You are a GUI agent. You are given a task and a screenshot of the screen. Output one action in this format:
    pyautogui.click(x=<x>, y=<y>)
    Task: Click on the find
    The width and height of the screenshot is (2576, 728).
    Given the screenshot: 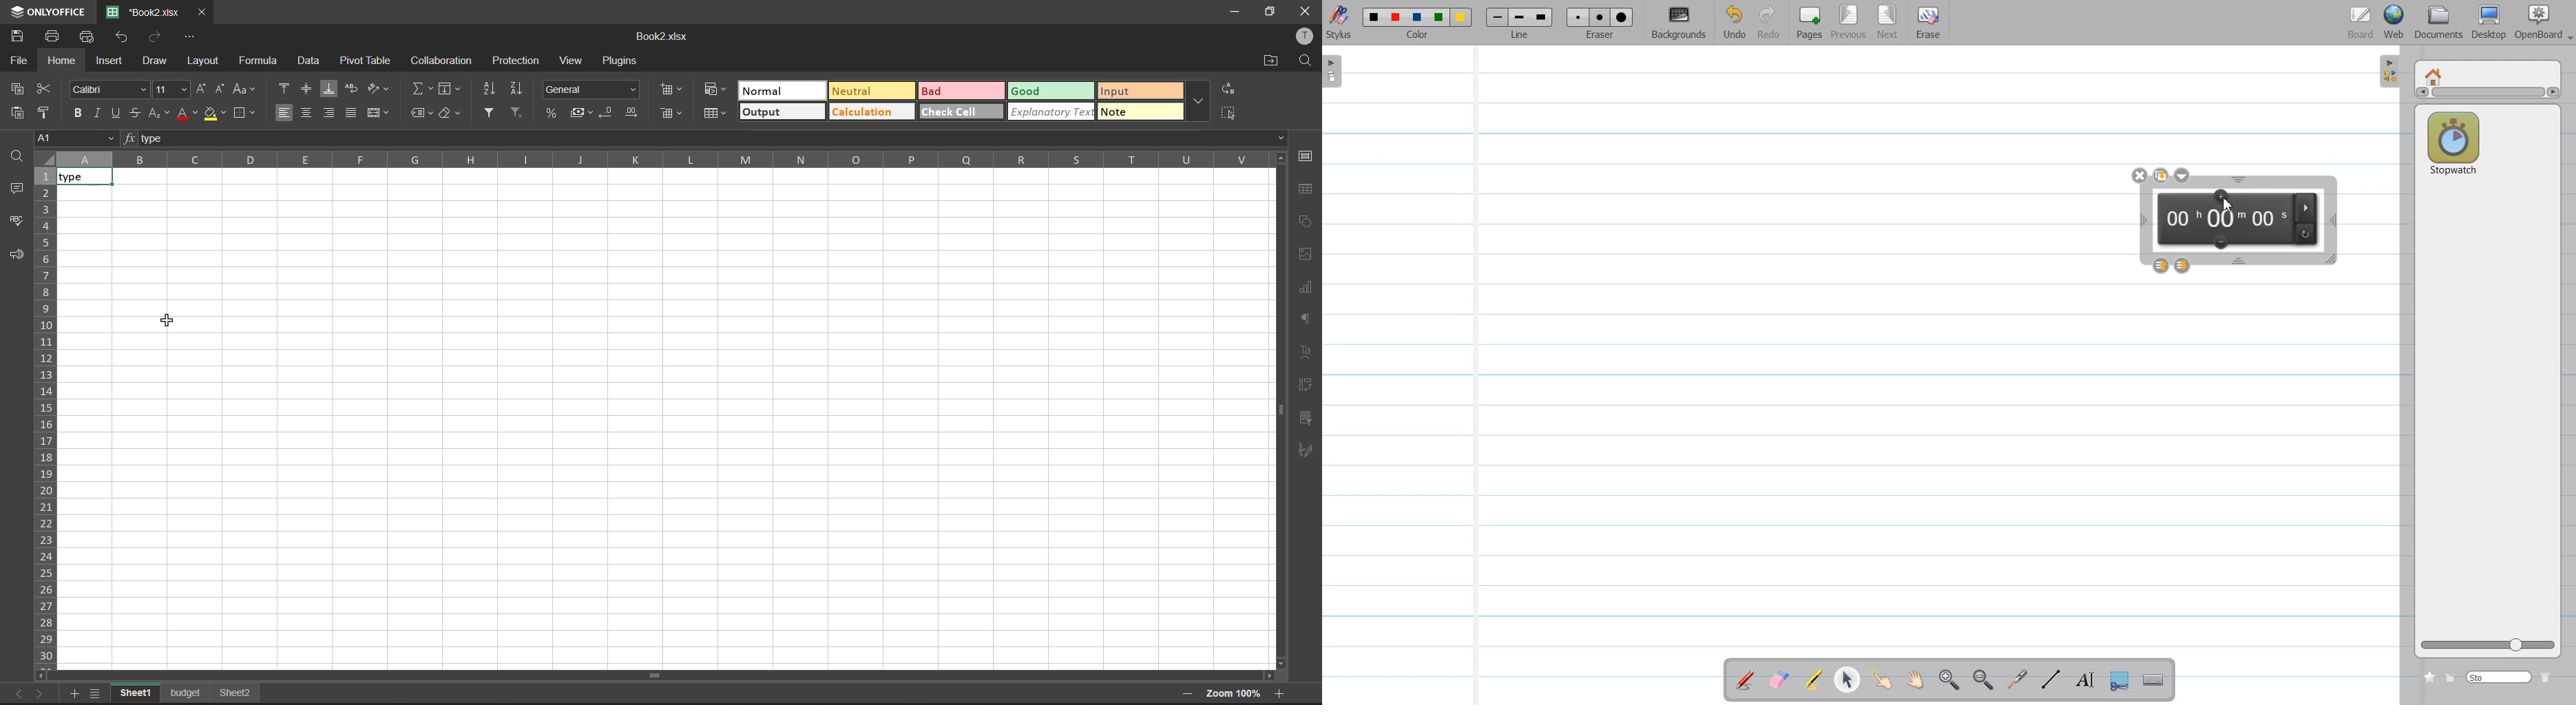 What is the action you would take?
    pyautogui.click(x=19, y=158)
    